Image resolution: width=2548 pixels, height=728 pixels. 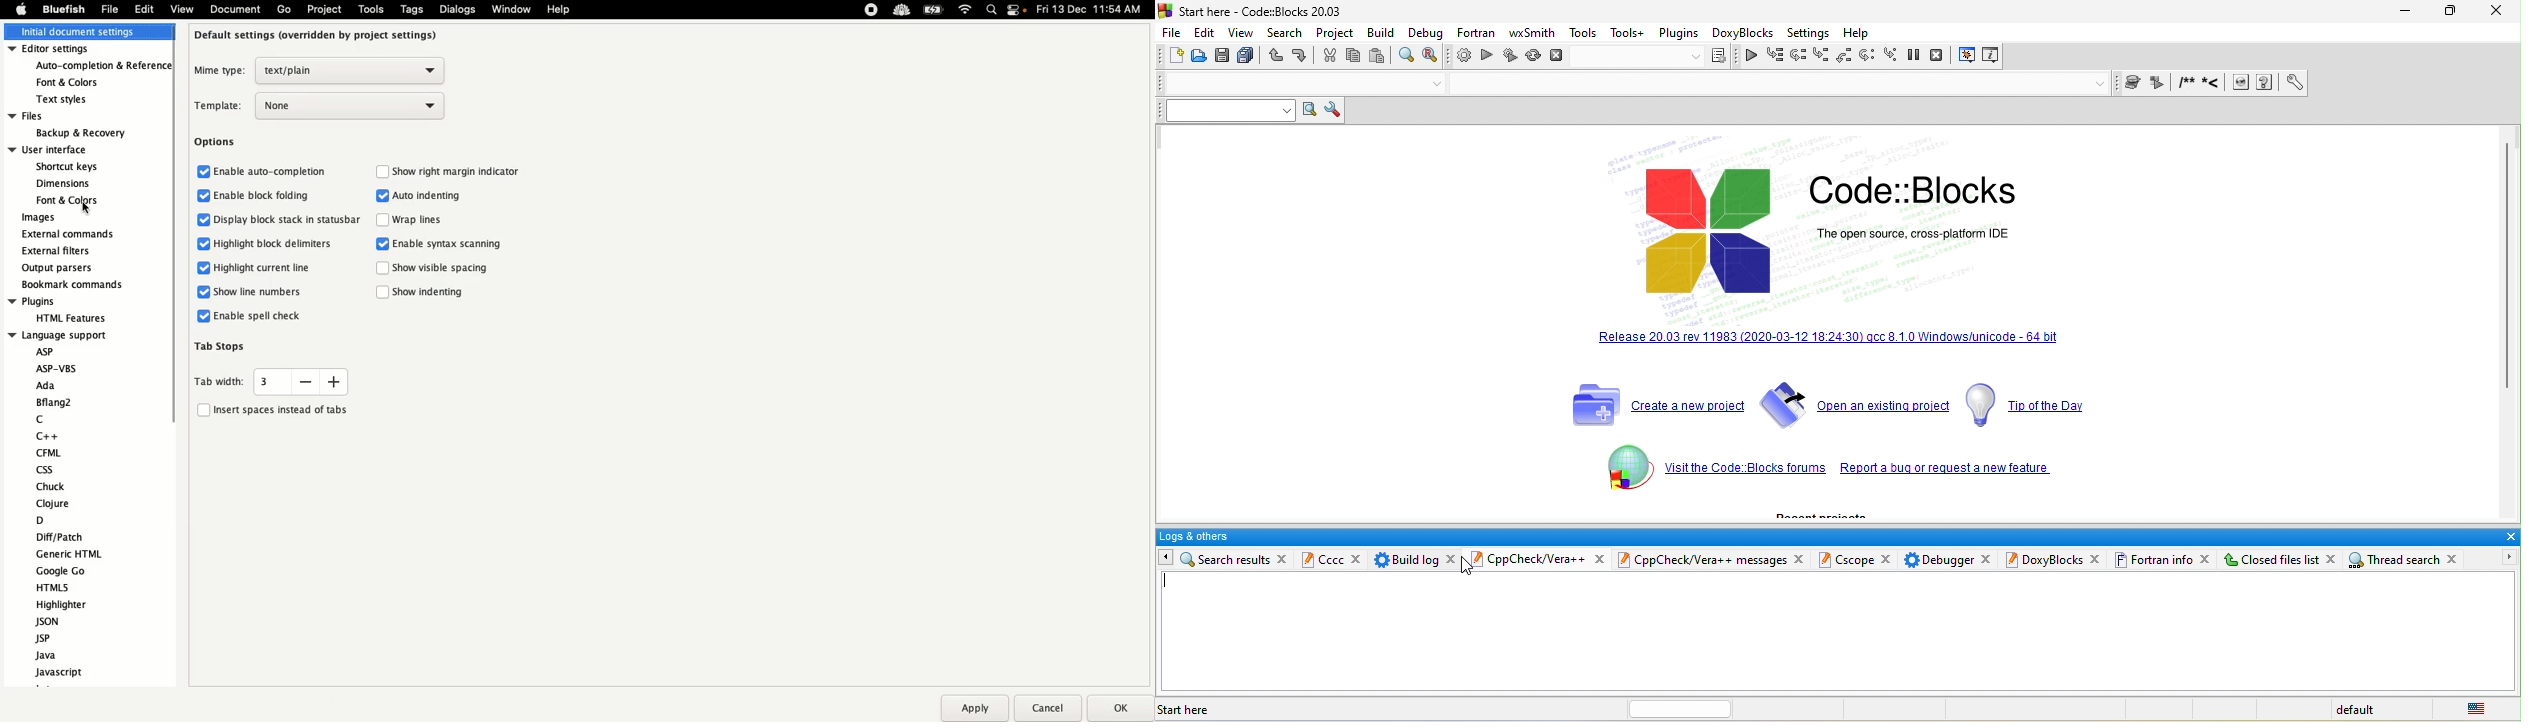 What do you see at coordinates (1934, 235) in the screenshot?
I see `the open source, cross-platform IDE` at bounding box center [1934, 235].